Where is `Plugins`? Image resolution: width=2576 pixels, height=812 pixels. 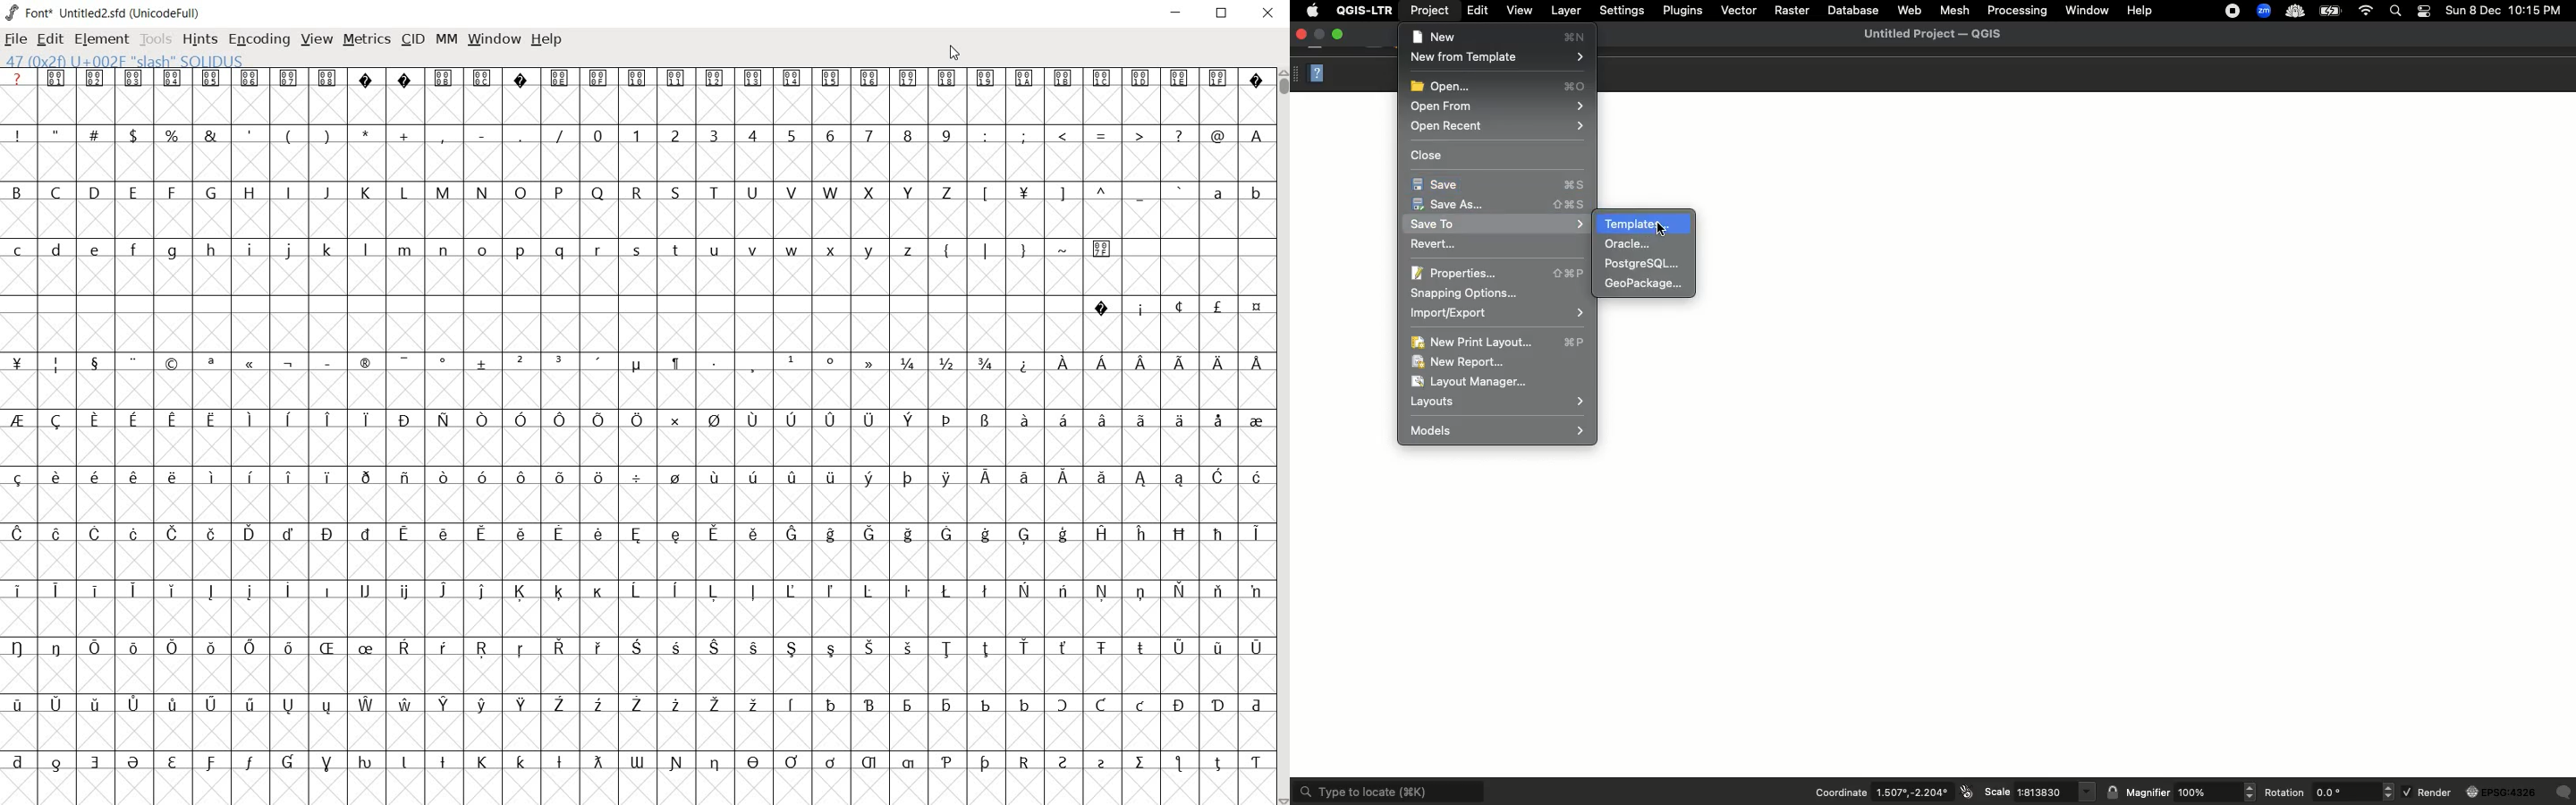 Plugins is located at coordinates (1683, 11).